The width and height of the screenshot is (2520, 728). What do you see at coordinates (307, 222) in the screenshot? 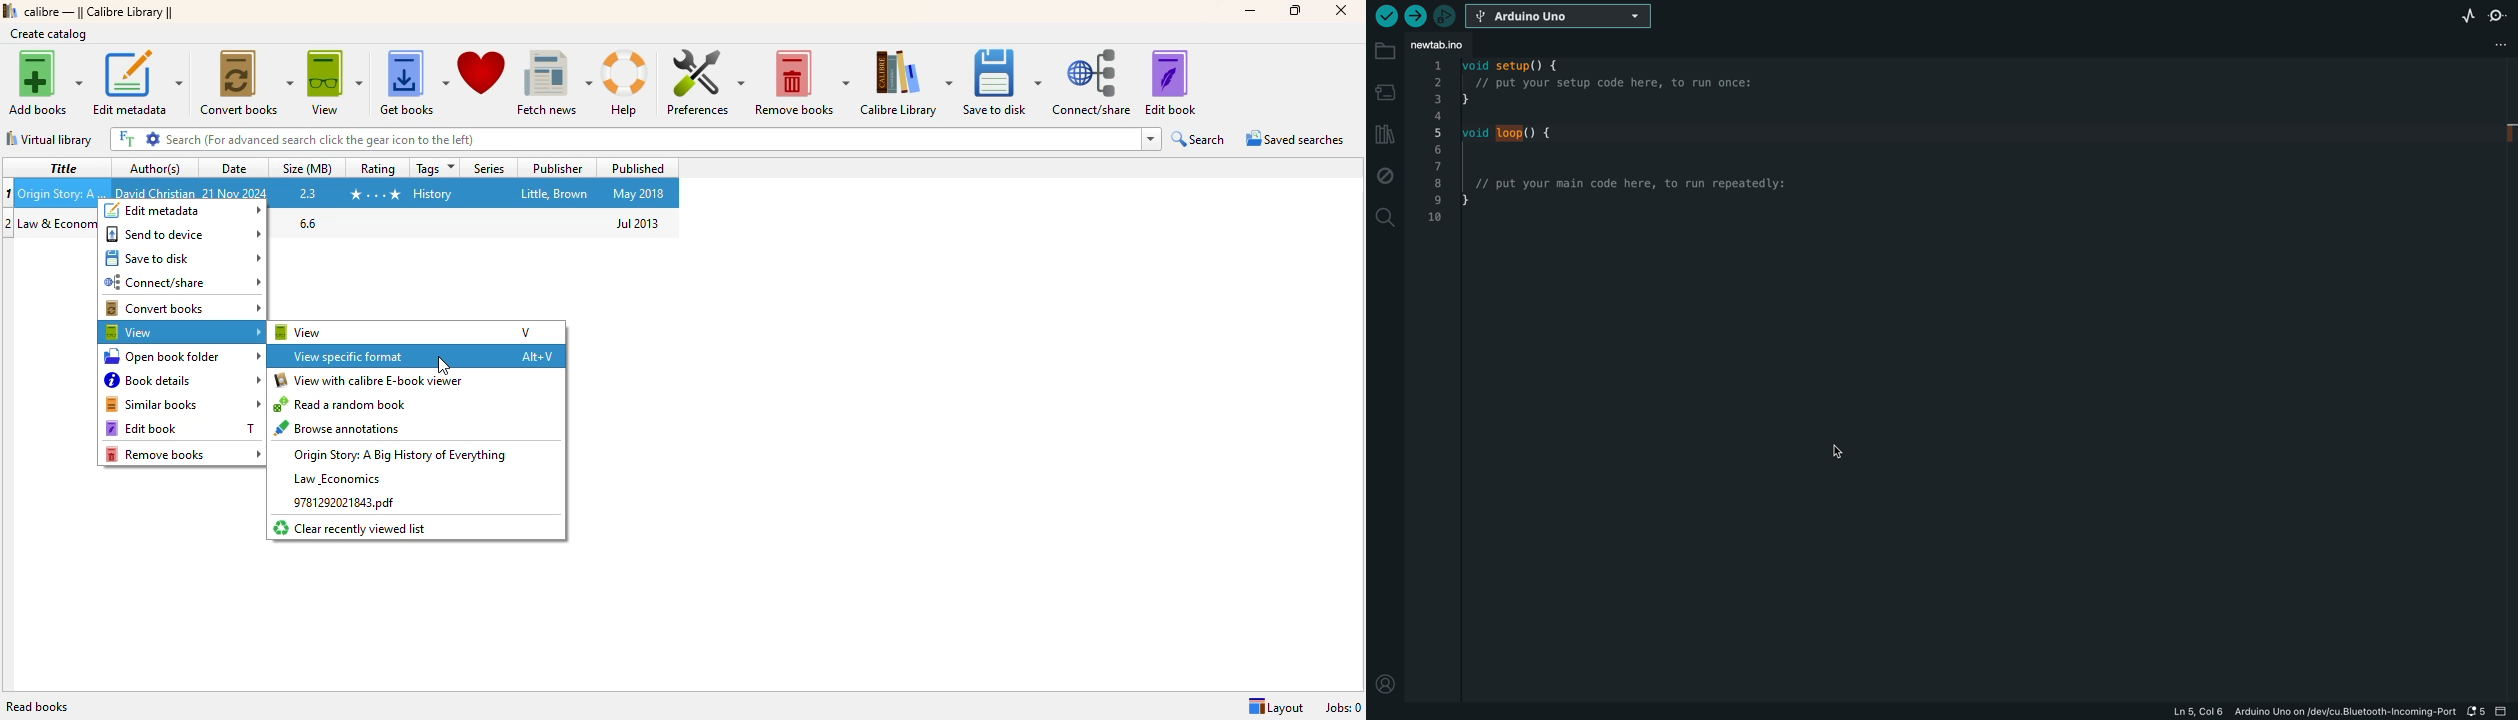
I see `size in mbs` at bounding box center [307, 222].